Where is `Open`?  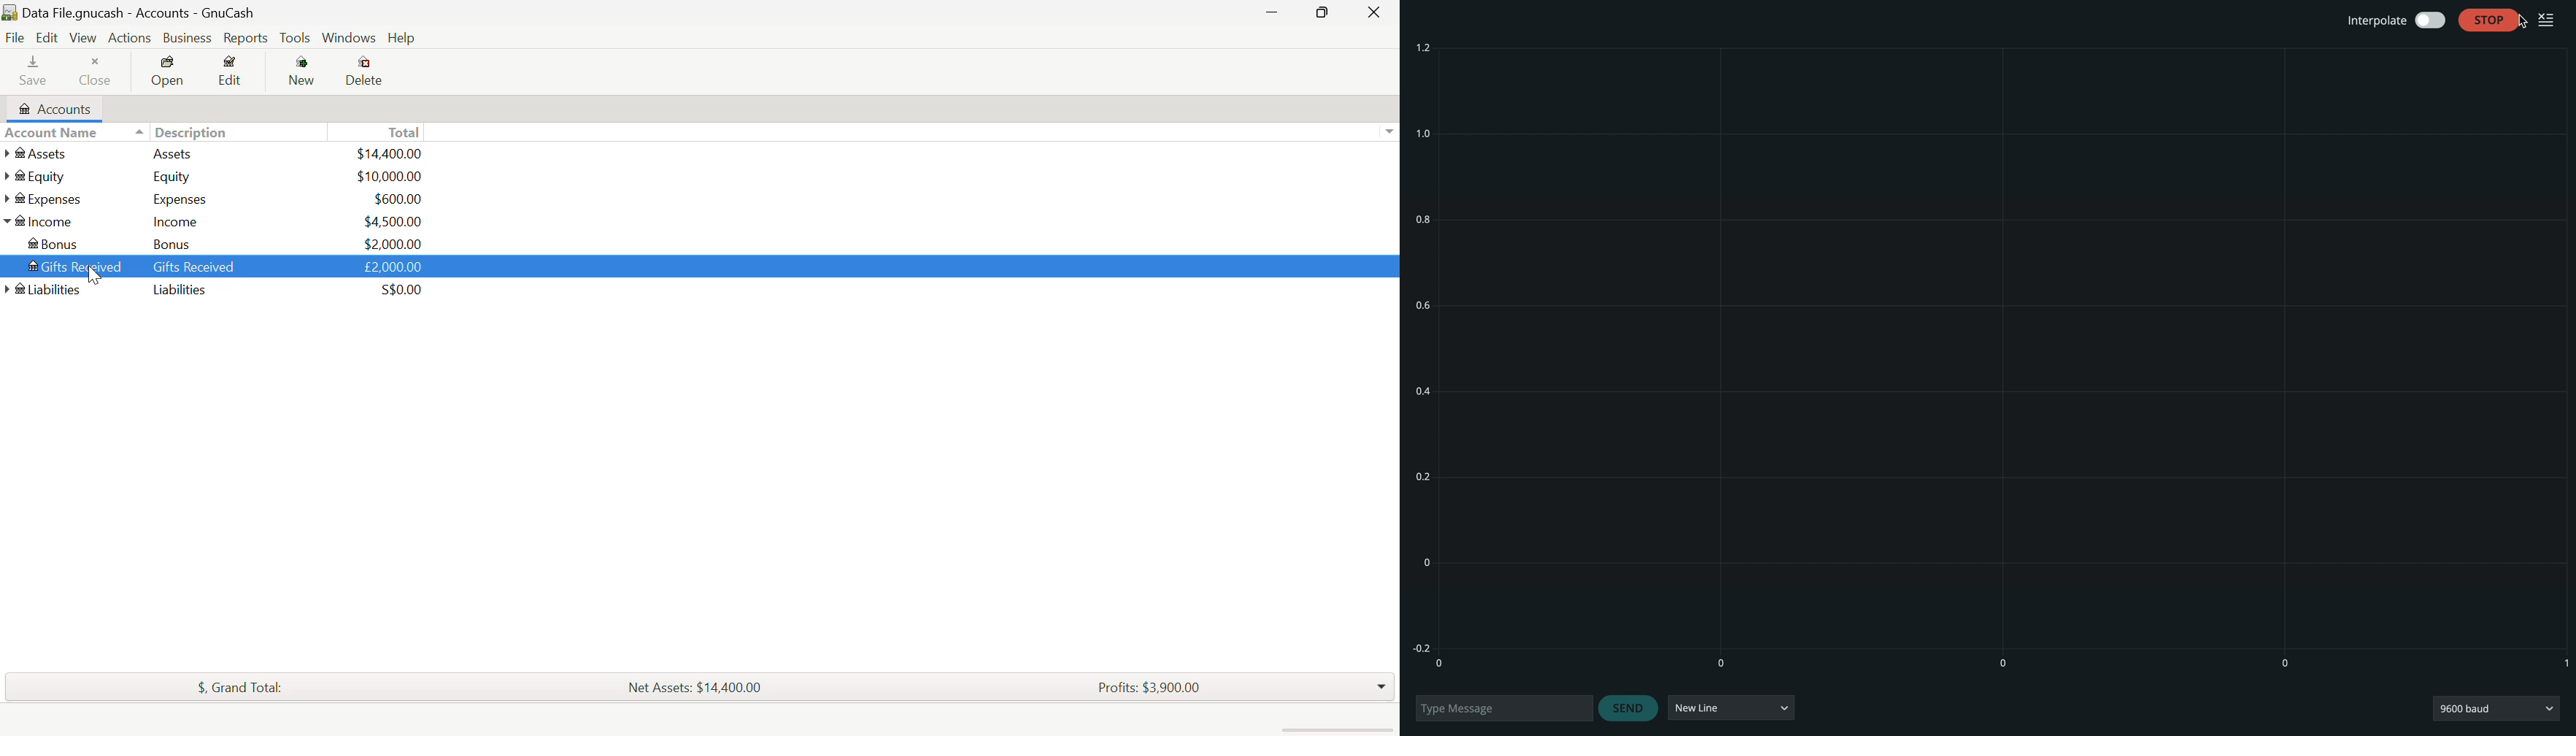 Open is located at coordinates (169, 72).